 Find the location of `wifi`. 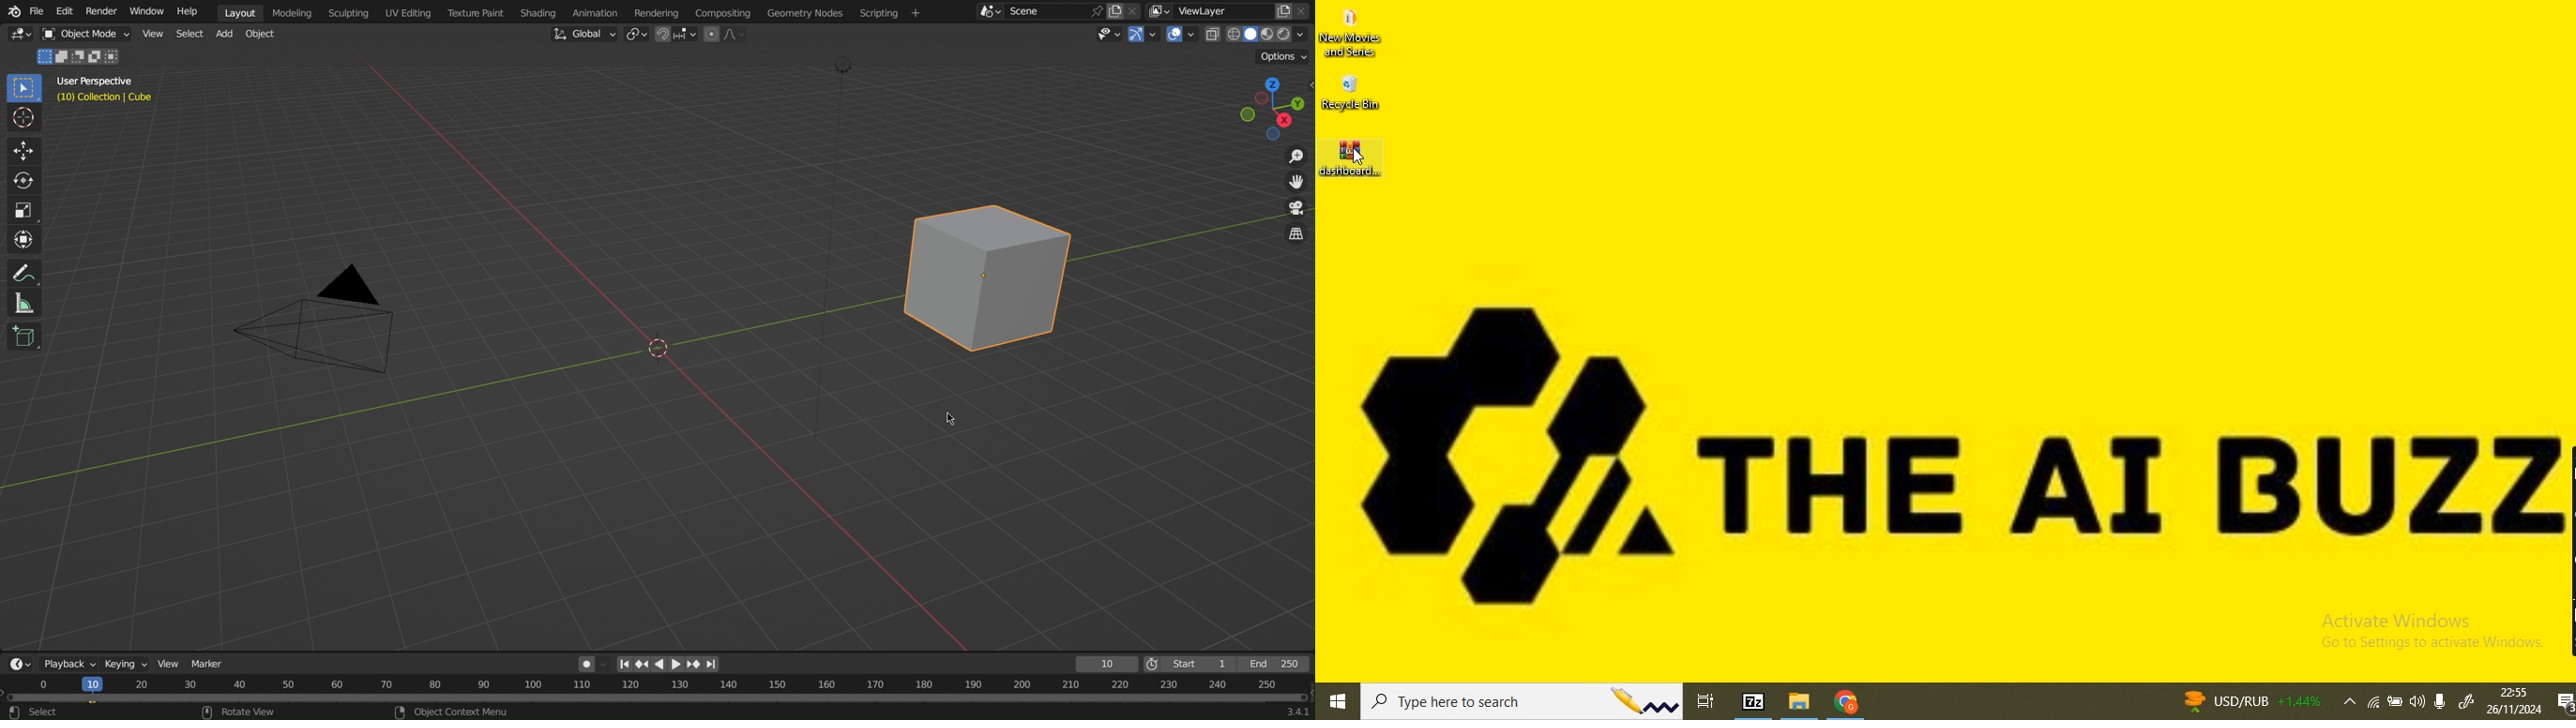

wifi is located at coordinates (2374, 704).